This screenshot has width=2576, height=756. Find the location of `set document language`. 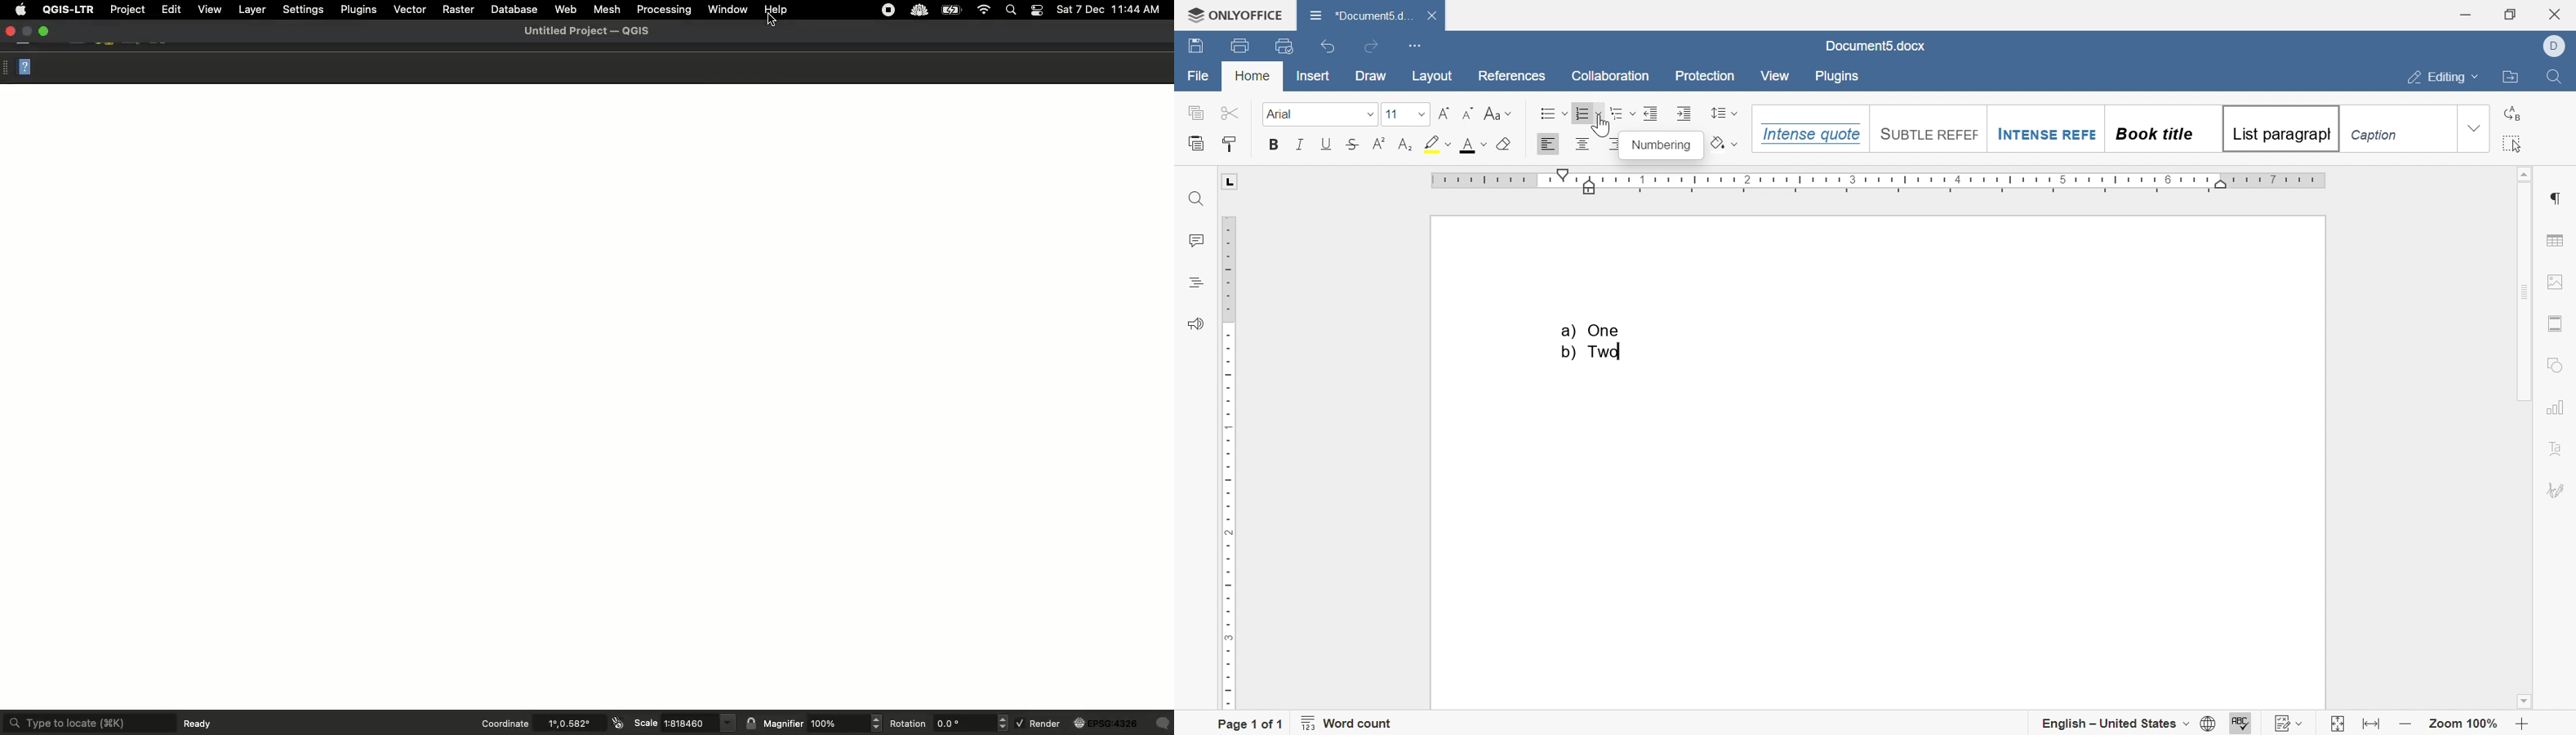

set document language is located at coordinates (2129, 725).